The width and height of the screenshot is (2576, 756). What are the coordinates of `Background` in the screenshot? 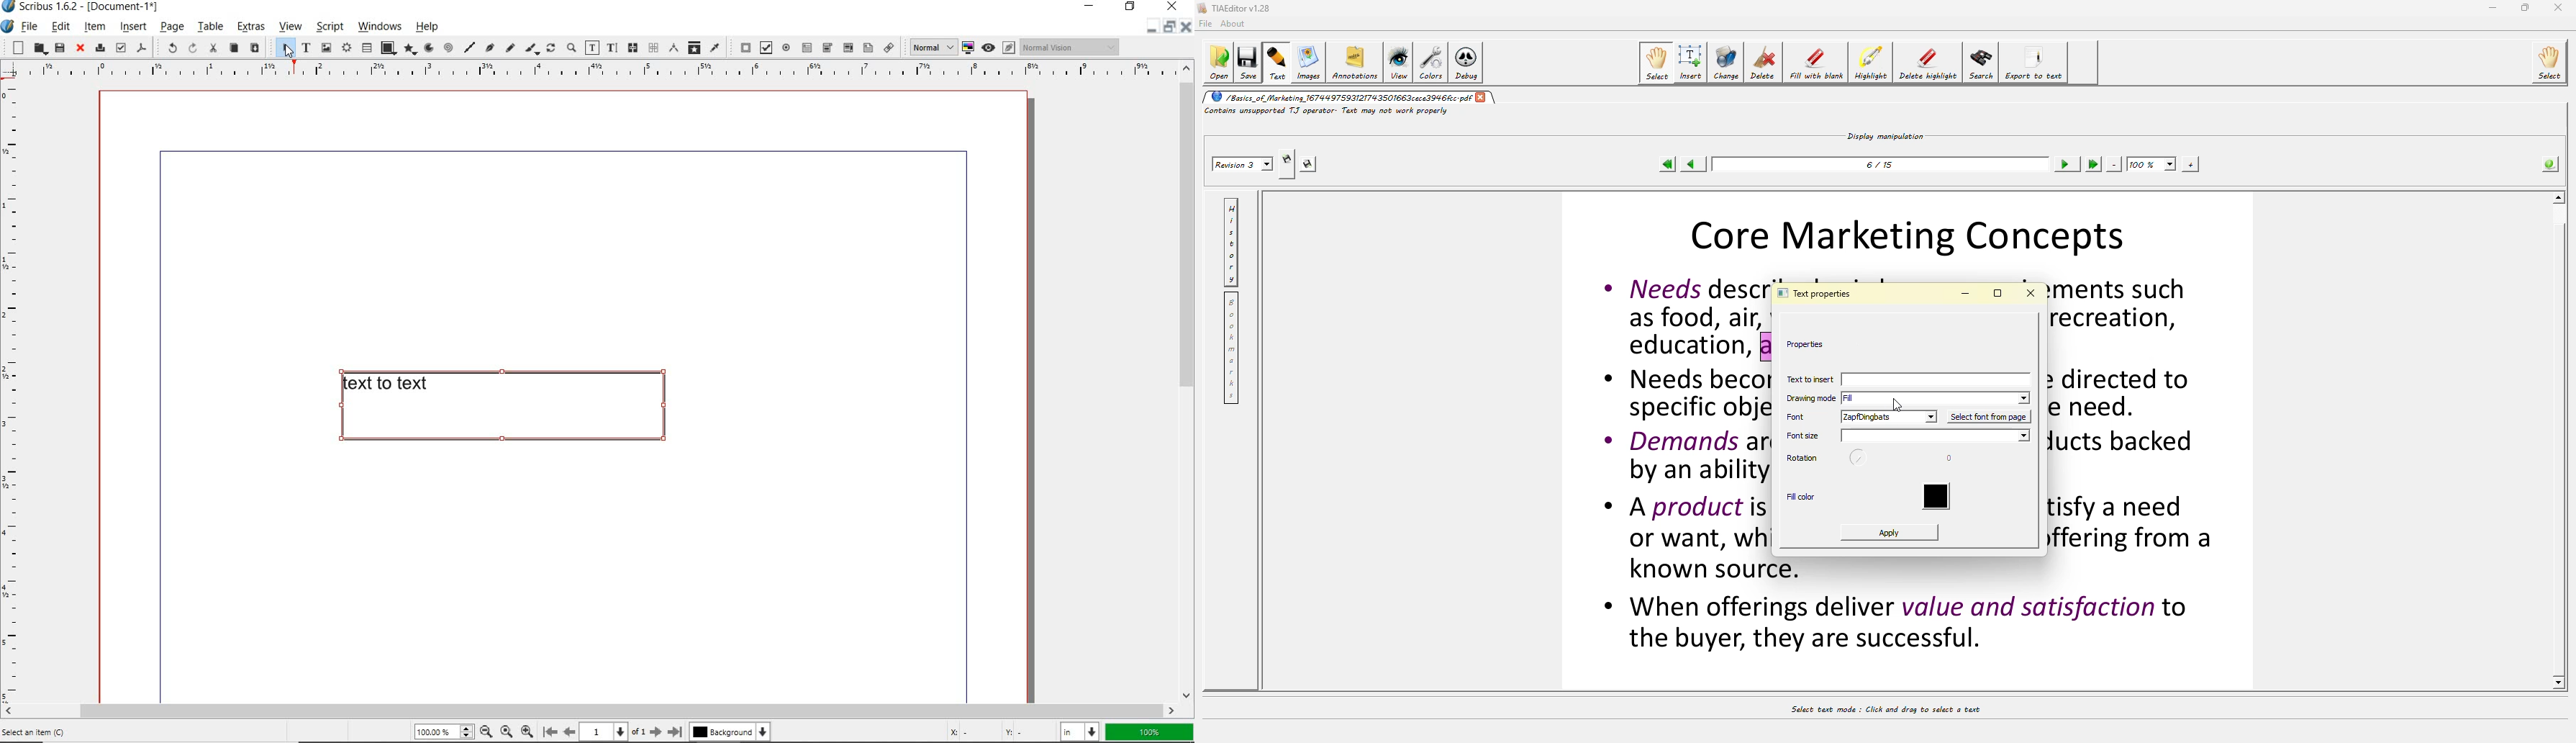 It's located at (731, 733).